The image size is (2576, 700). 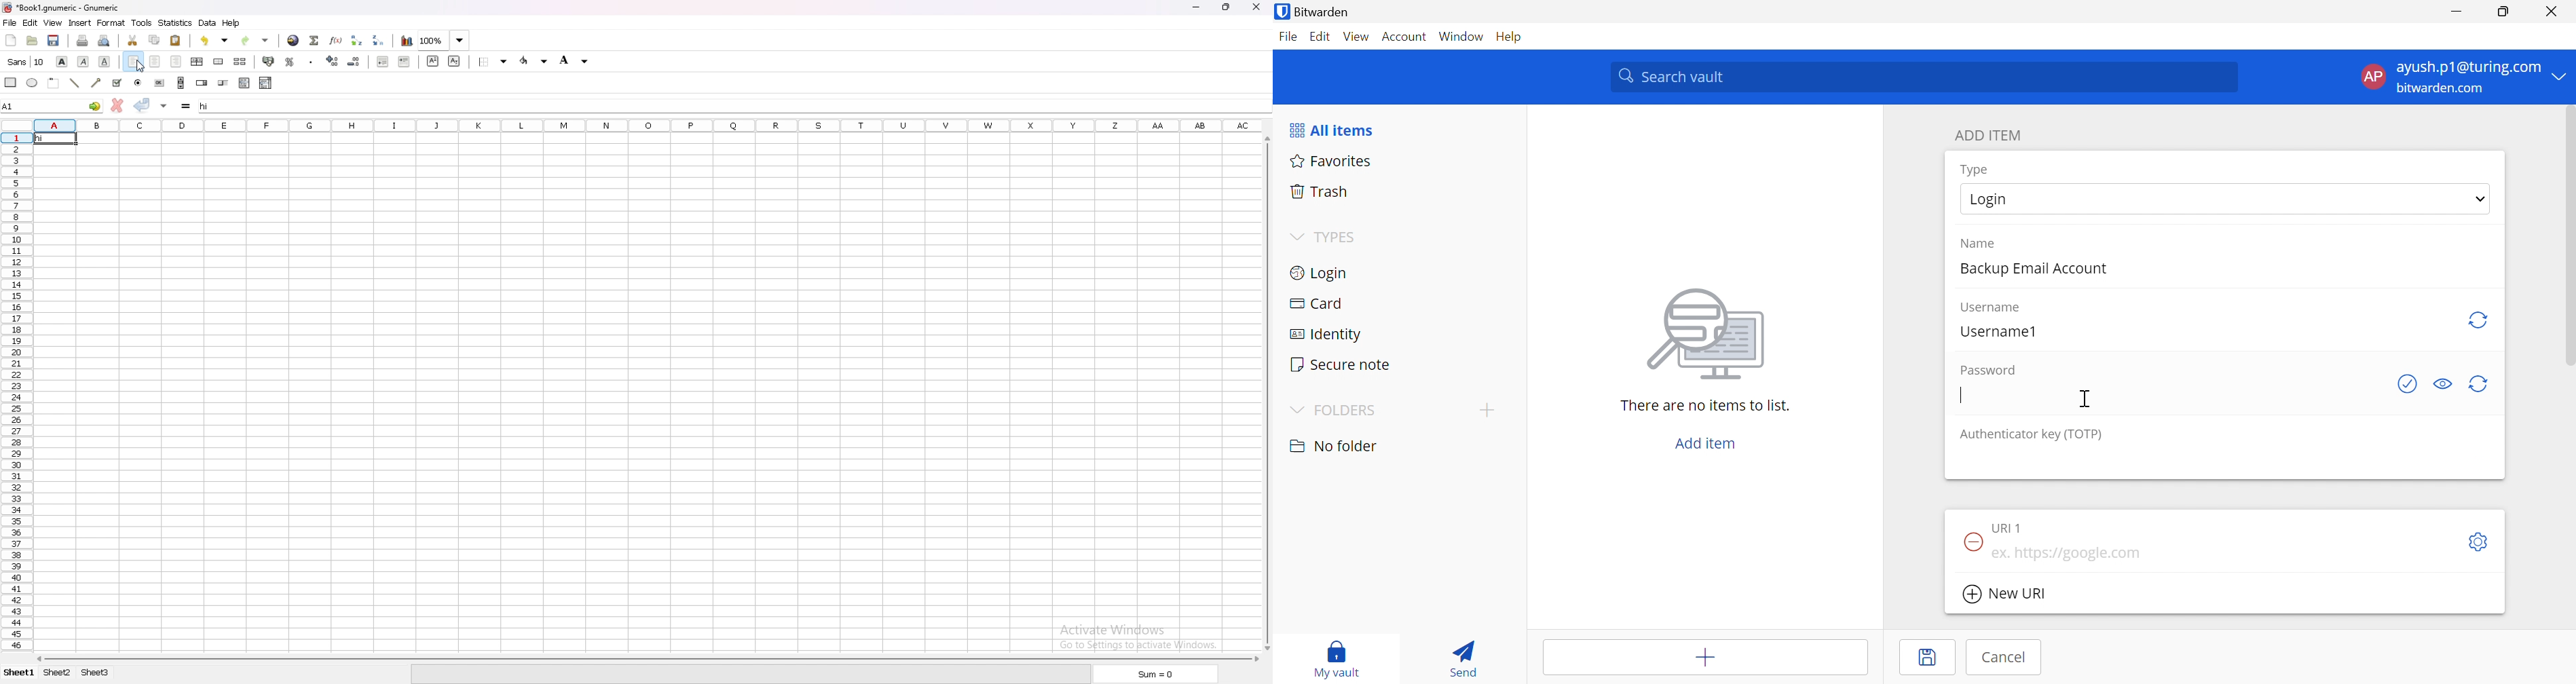 What do you see at coordinates (182, 83) in the screenshot?
I see `scroll bar` at bounding box center [182, 83].